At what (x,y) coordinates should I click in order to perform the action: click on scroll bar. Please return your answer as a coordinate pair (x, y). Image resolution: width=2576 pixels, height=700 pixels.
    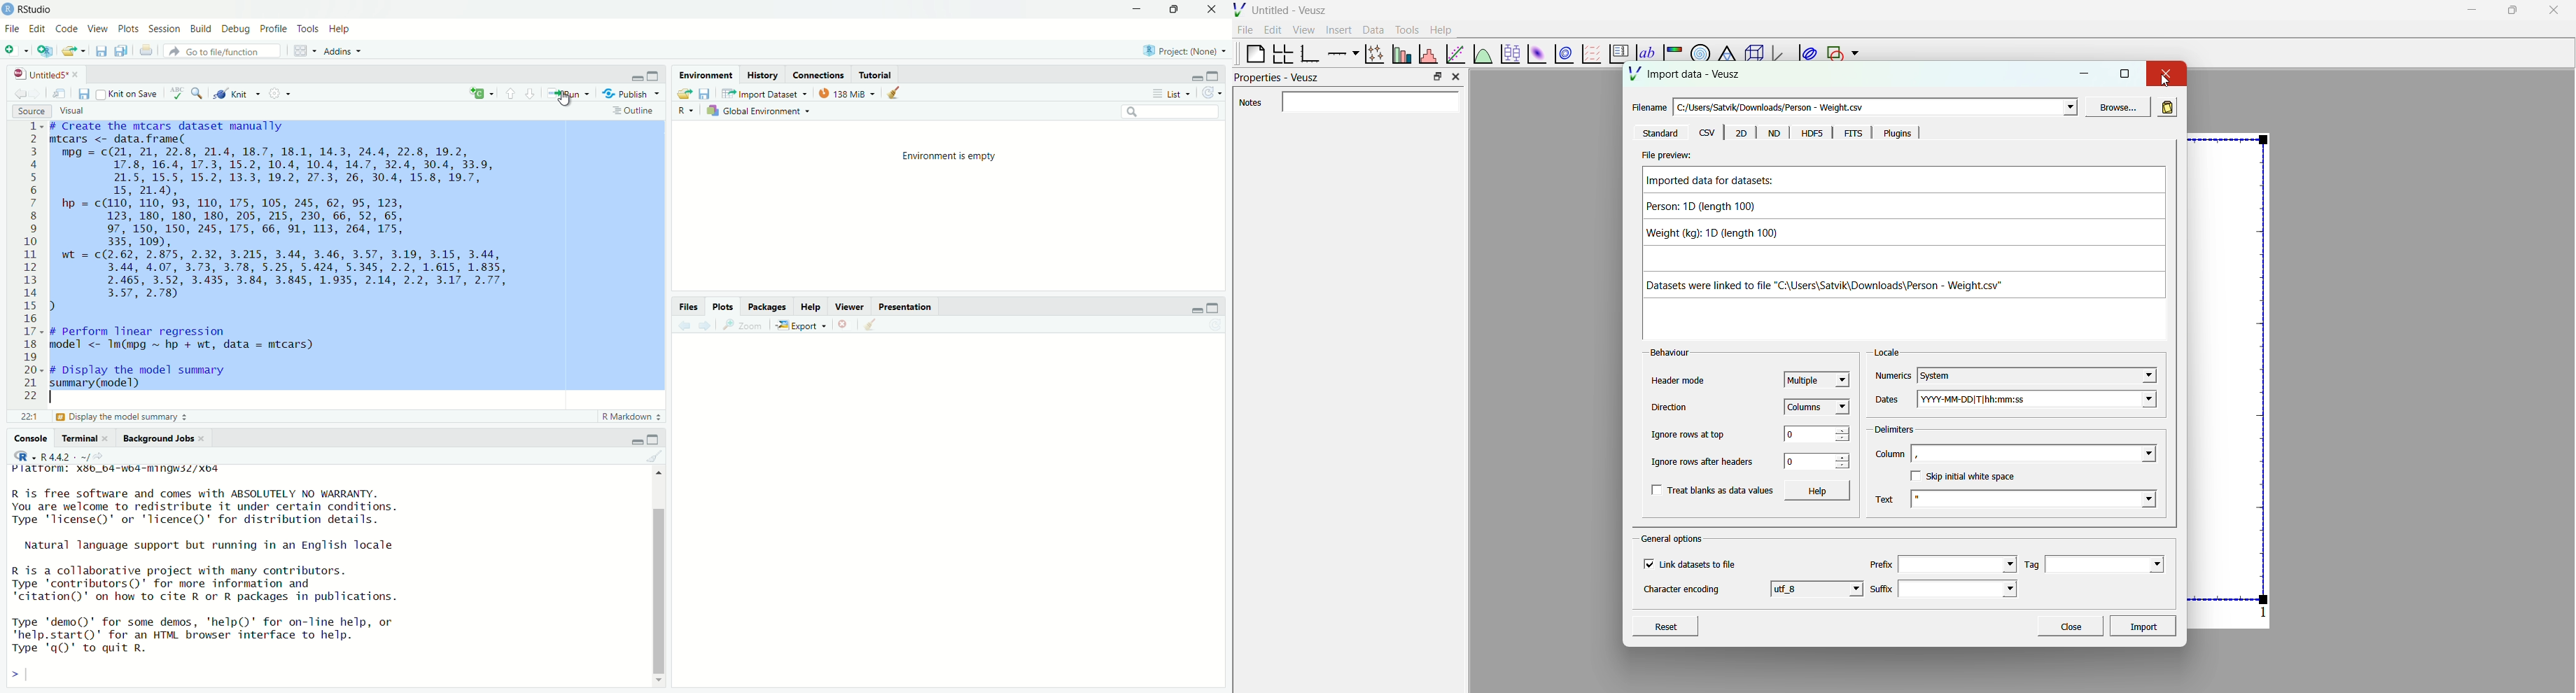
    Looking at the image, I should click on (660, 592).